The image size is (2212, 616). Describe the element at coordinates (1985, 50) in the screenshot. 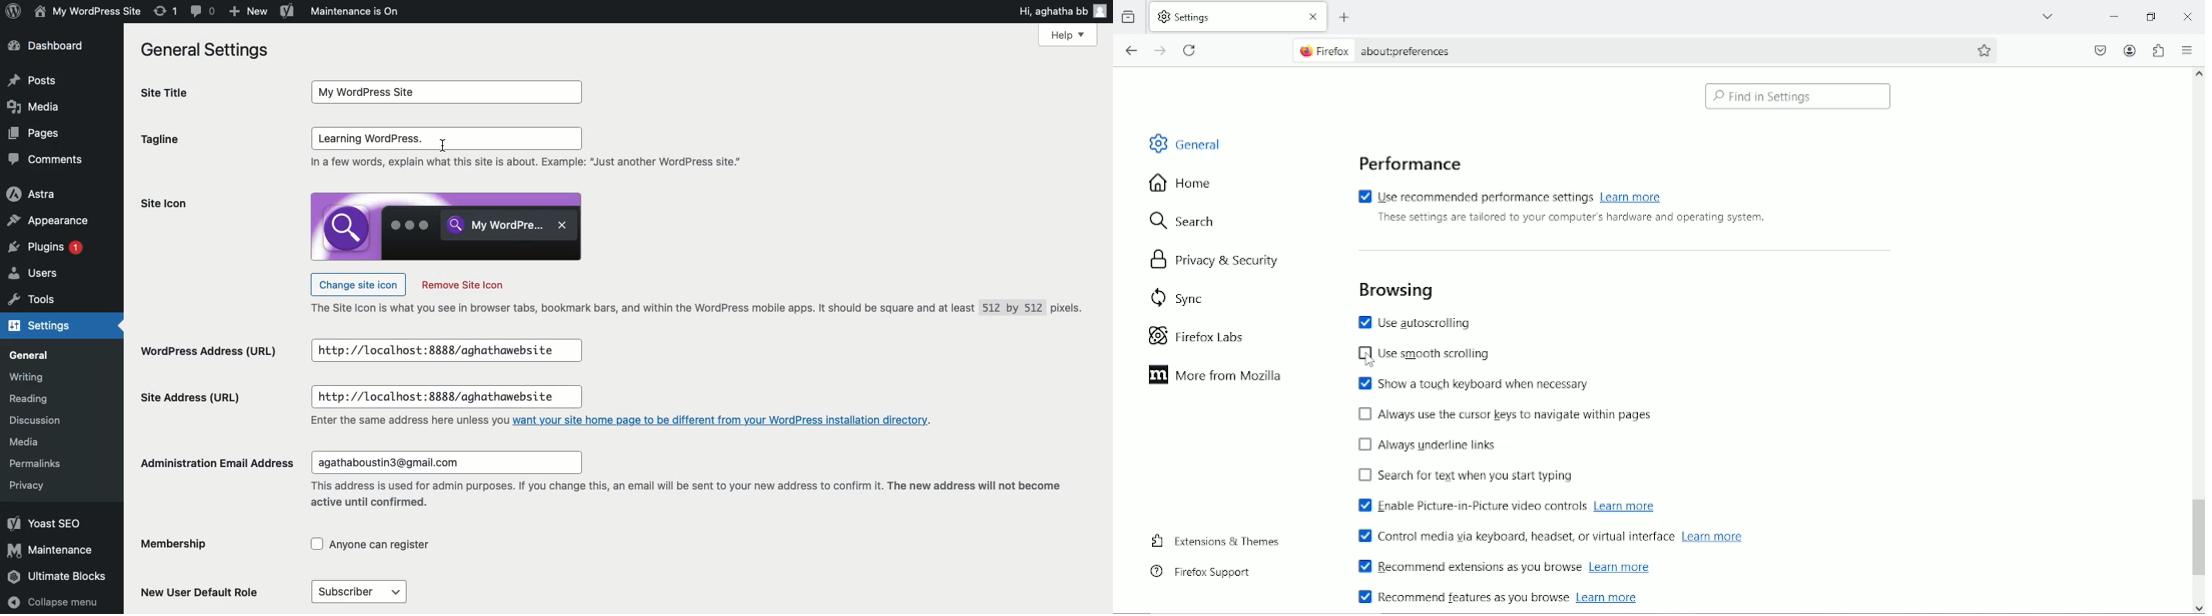

I see `Bookmark this page` at that location.